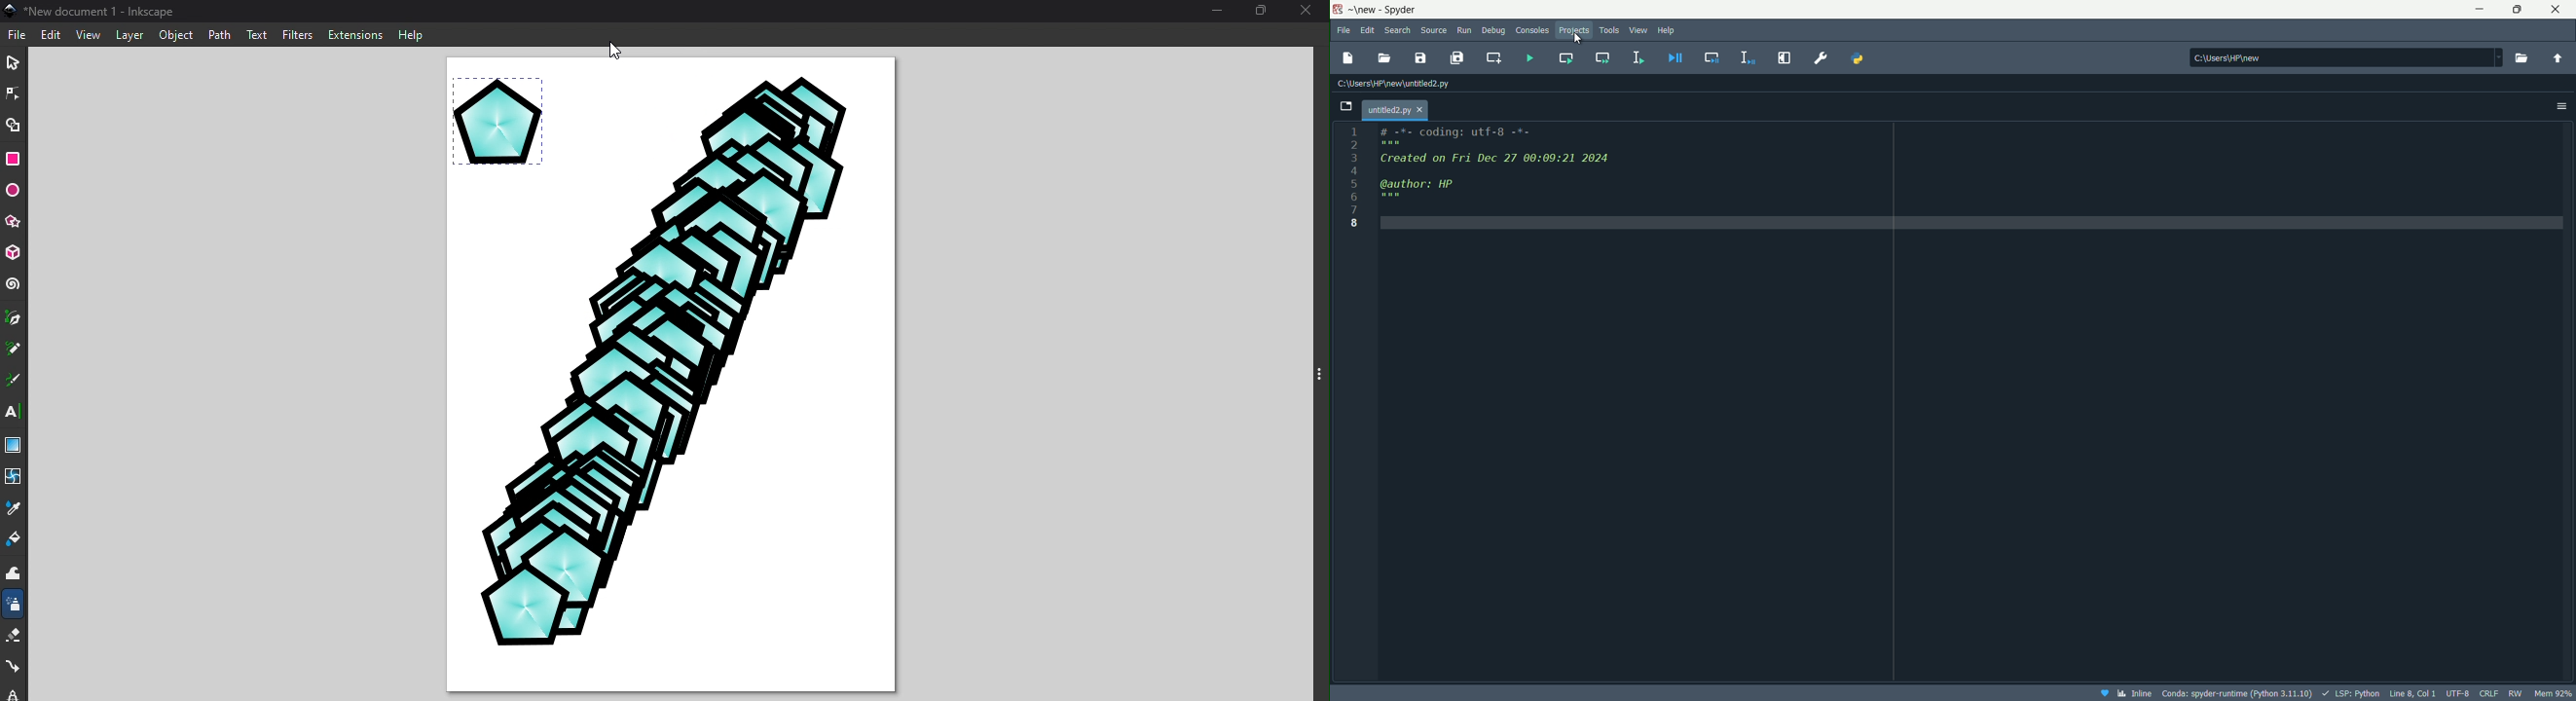 This screenshot has height=728, width=2576. What do you see at coordinates (1421, 58) in the screenshot?
I see `Save file (Ctrl + S)` at bounding box center [1421, 58].